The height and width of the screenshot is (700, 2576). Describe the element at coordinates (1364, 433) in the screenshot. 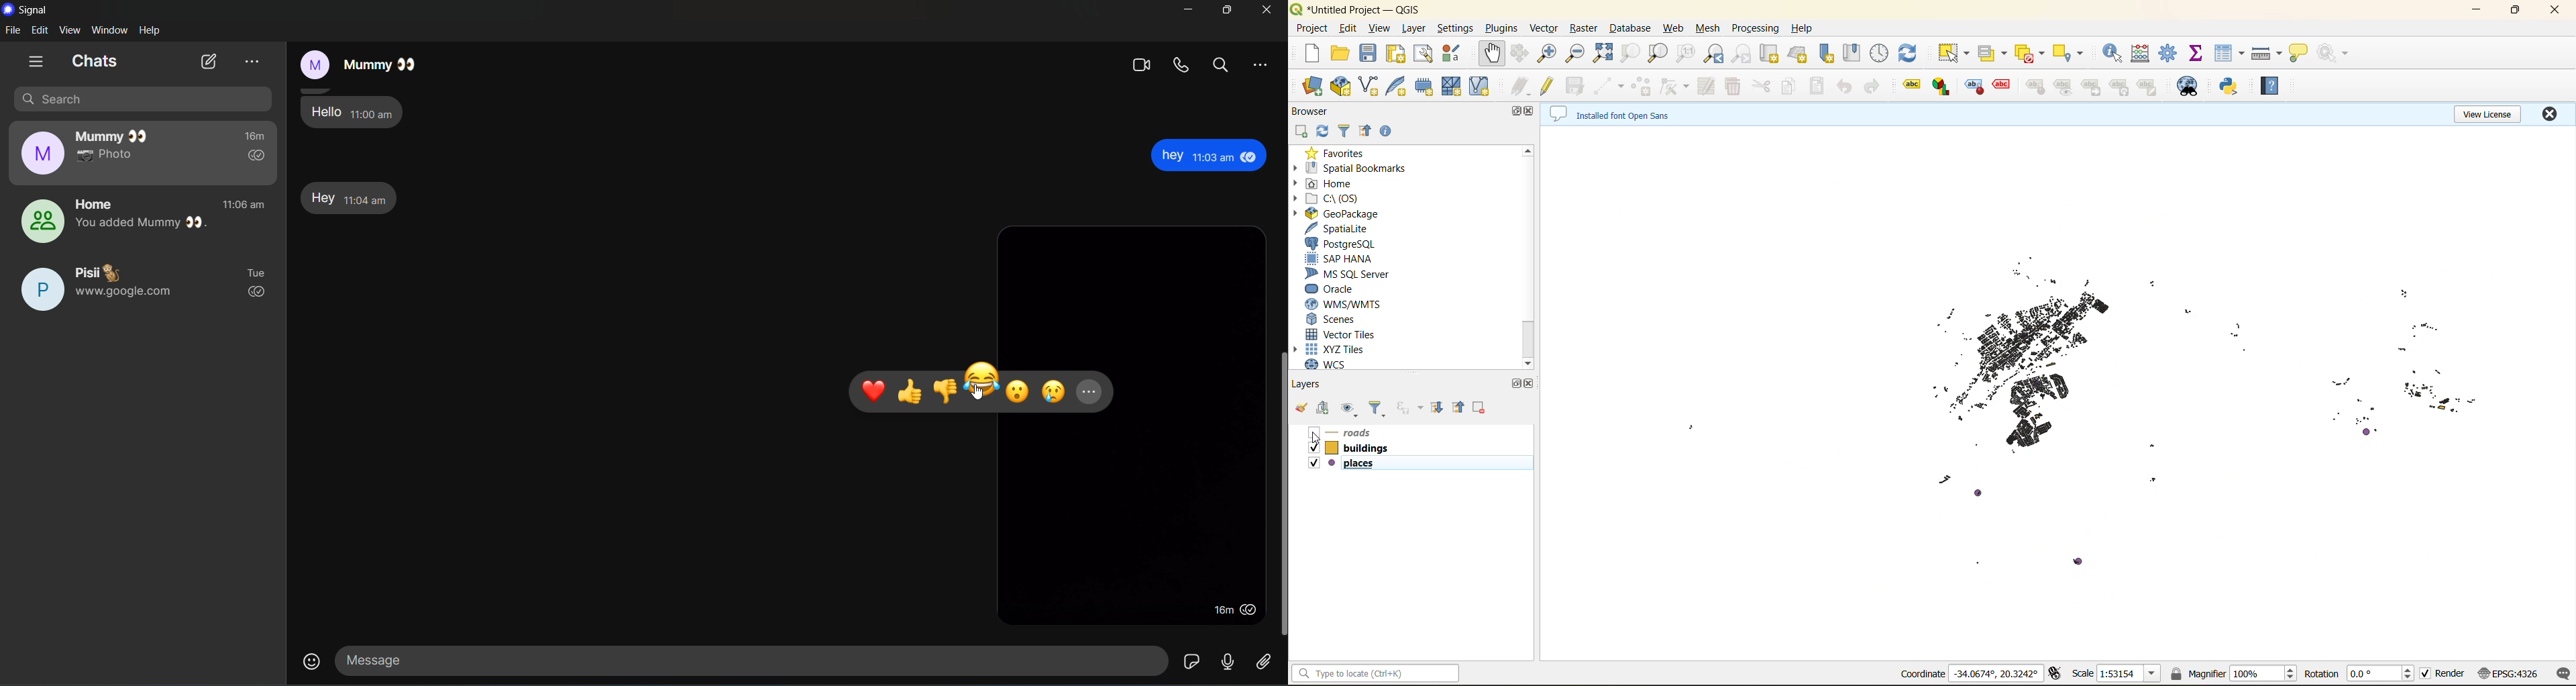

I see `layer disabled` at that location.